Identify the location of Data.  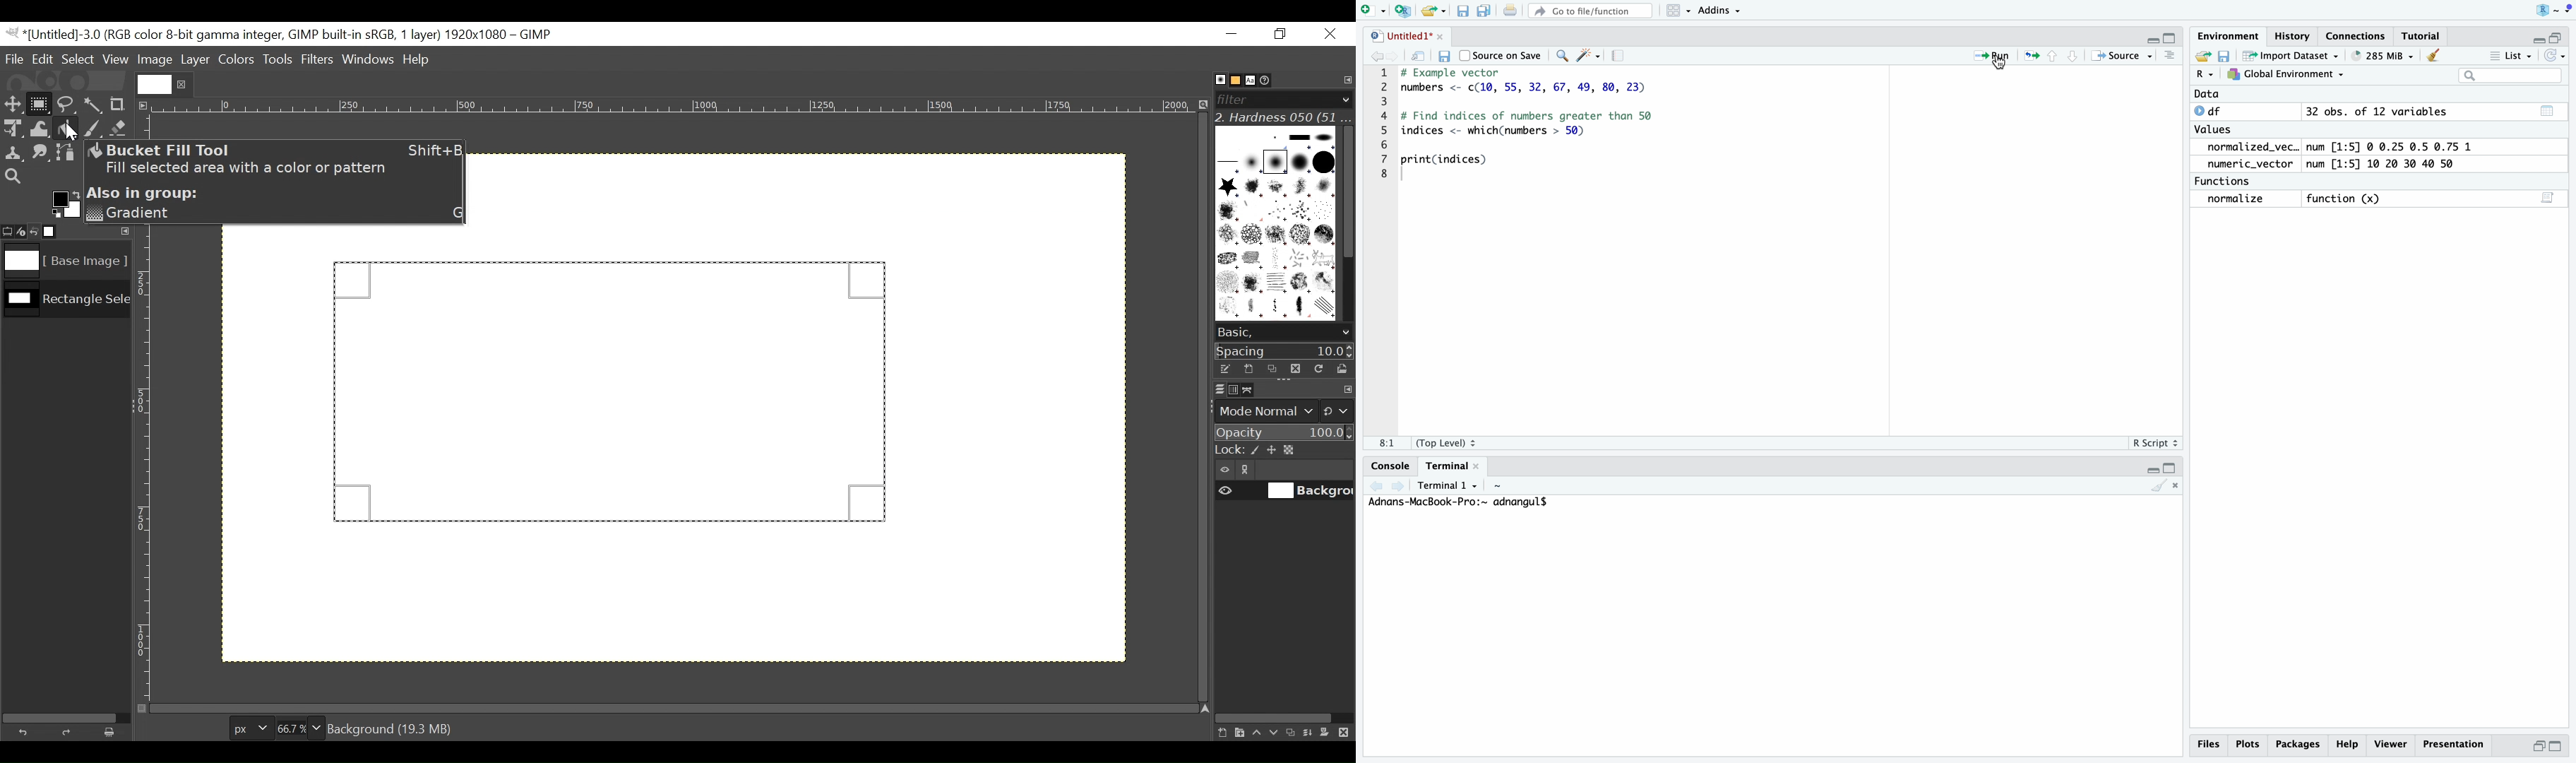
(2206, 94).